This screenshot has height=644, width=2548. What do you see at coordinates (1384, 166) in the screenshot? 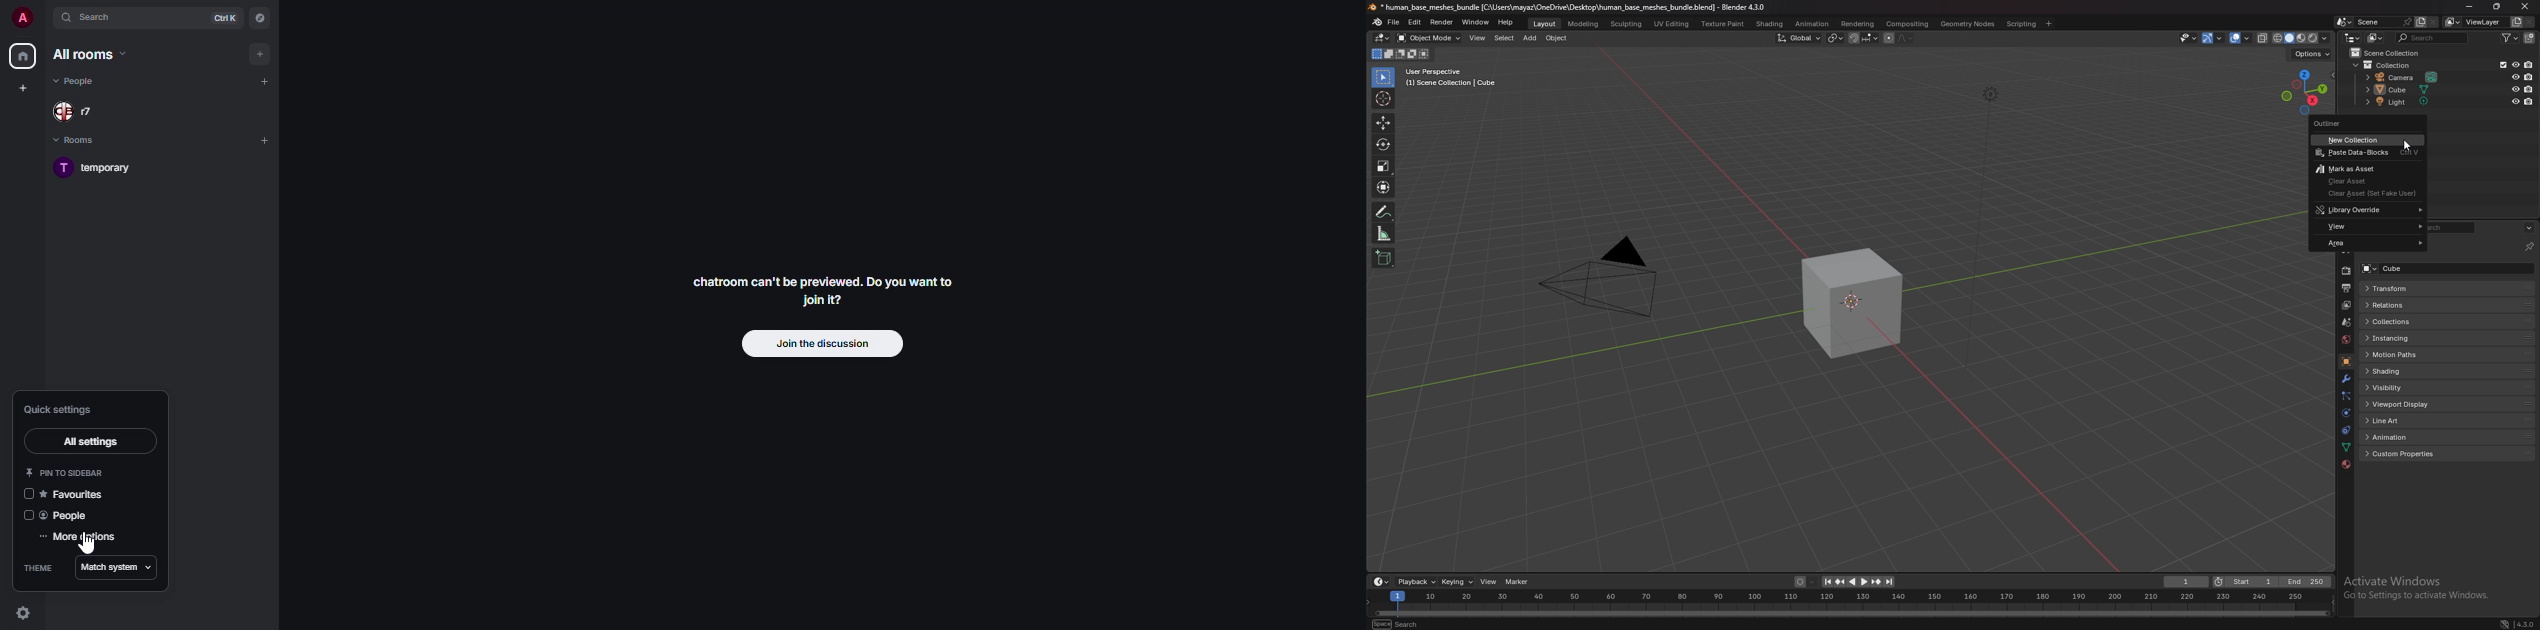
I see `scale` at bounding box center [1384, 166].